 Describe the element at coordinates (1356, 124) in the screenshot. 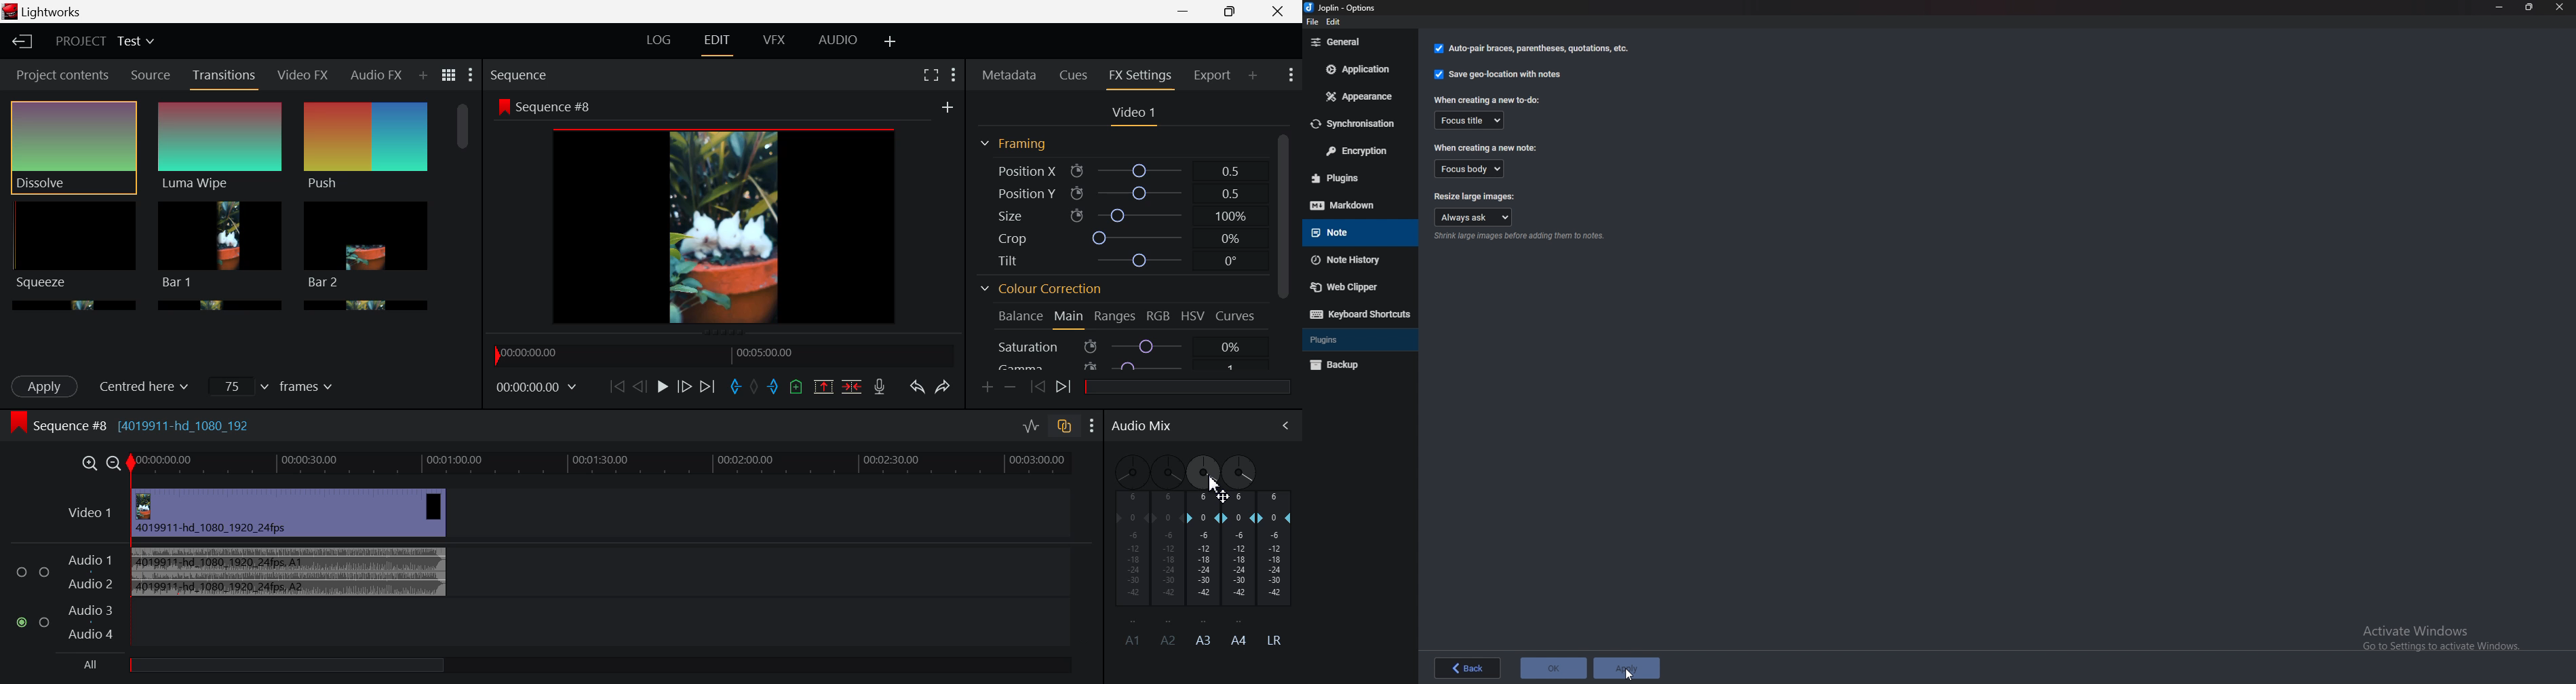

I see `Synchronization` at that location.